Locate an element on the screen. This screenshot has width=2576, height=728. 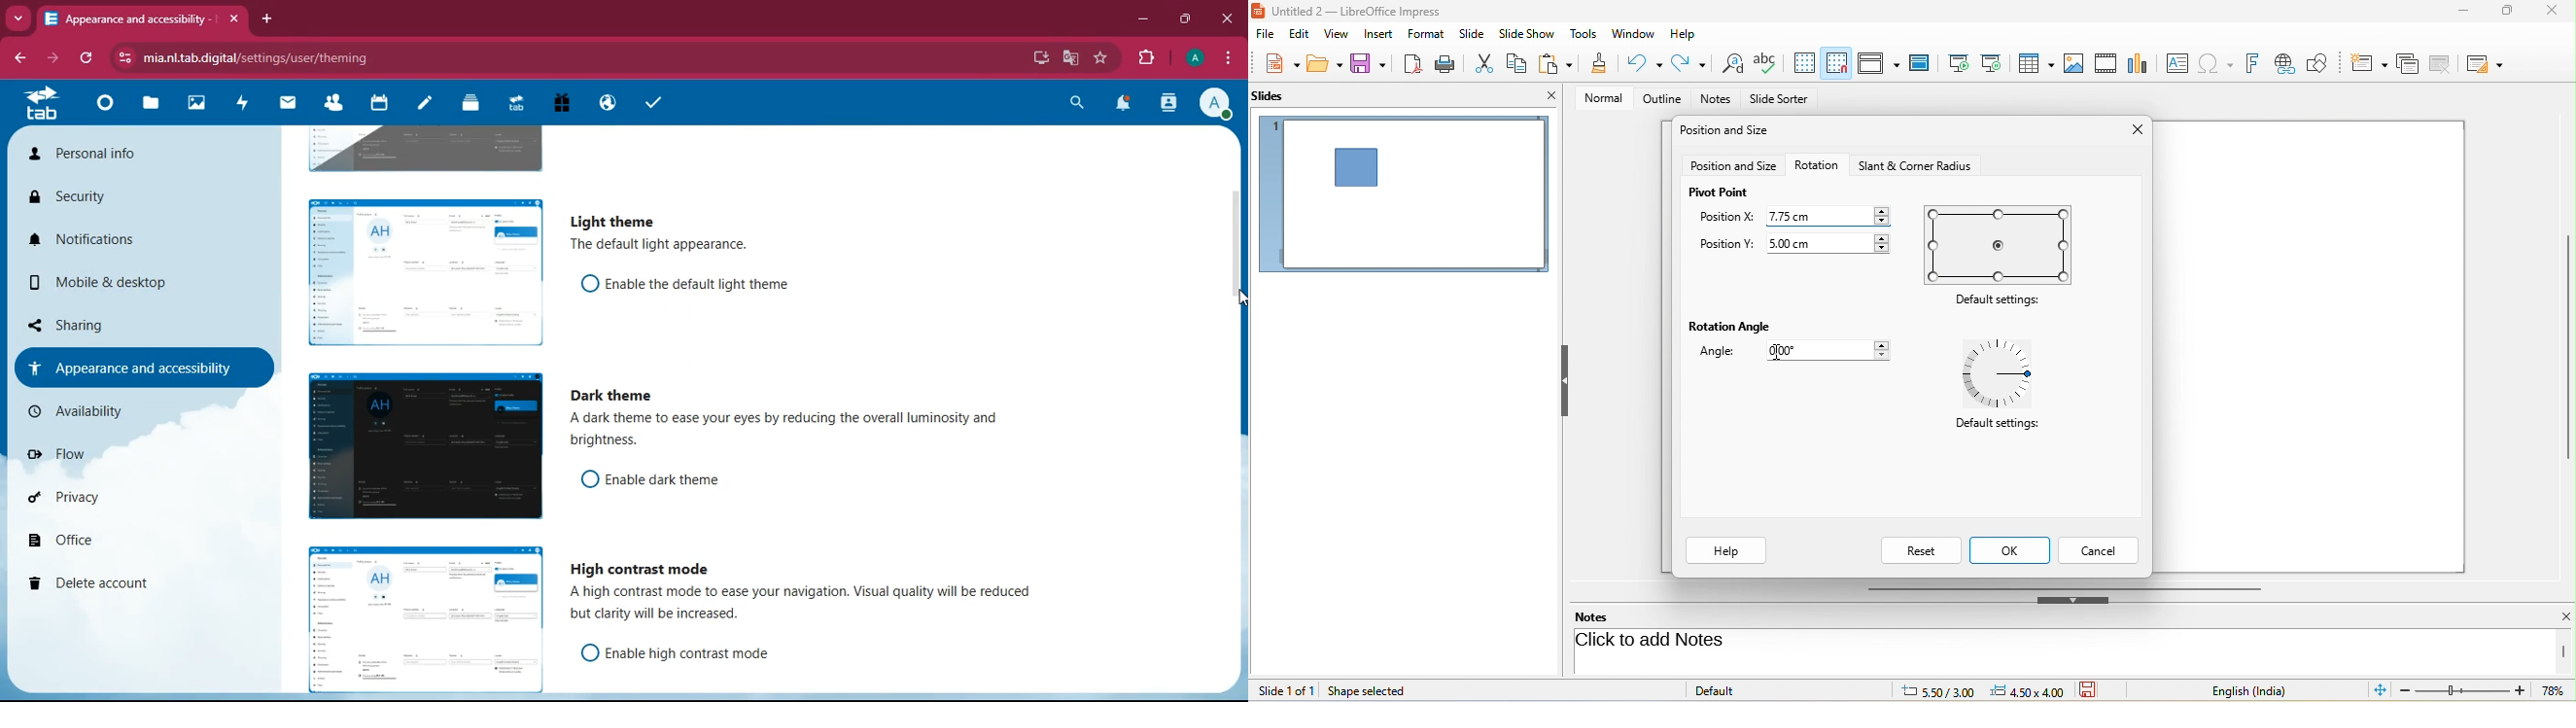
google translate is located at coordinates (1071, 58).